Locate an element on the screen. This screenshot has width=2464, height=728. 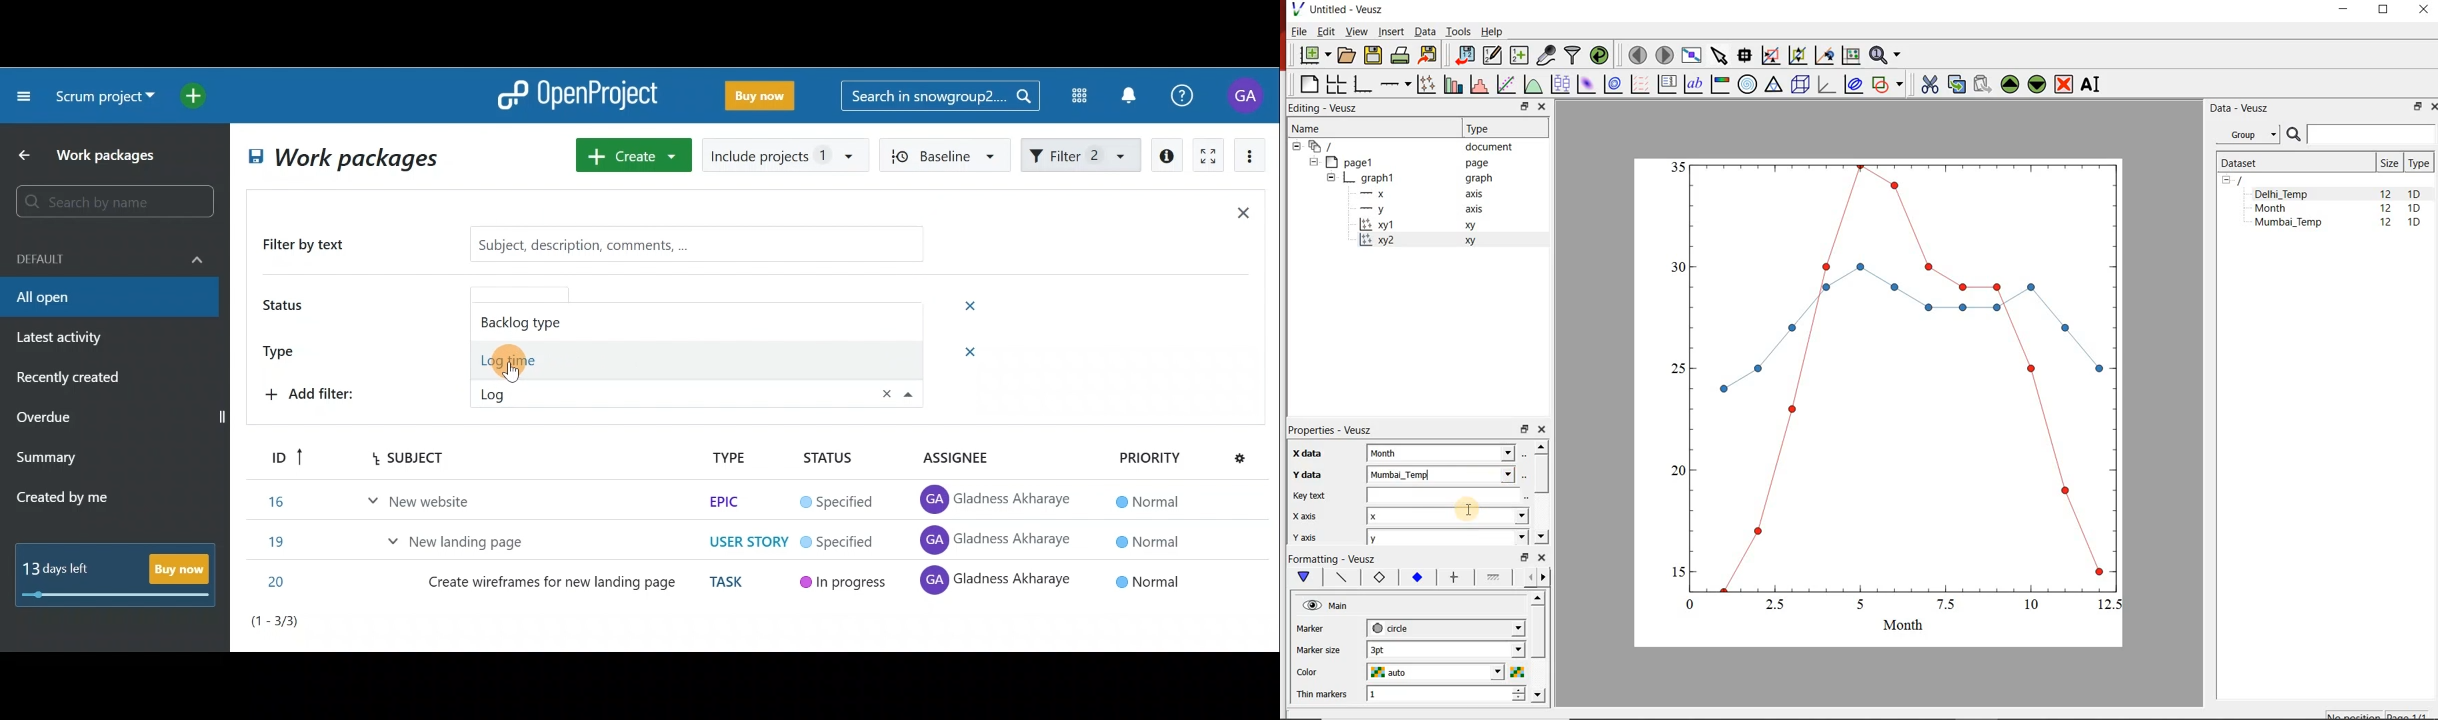
plot box plots is located at coordinates (1560, 84).